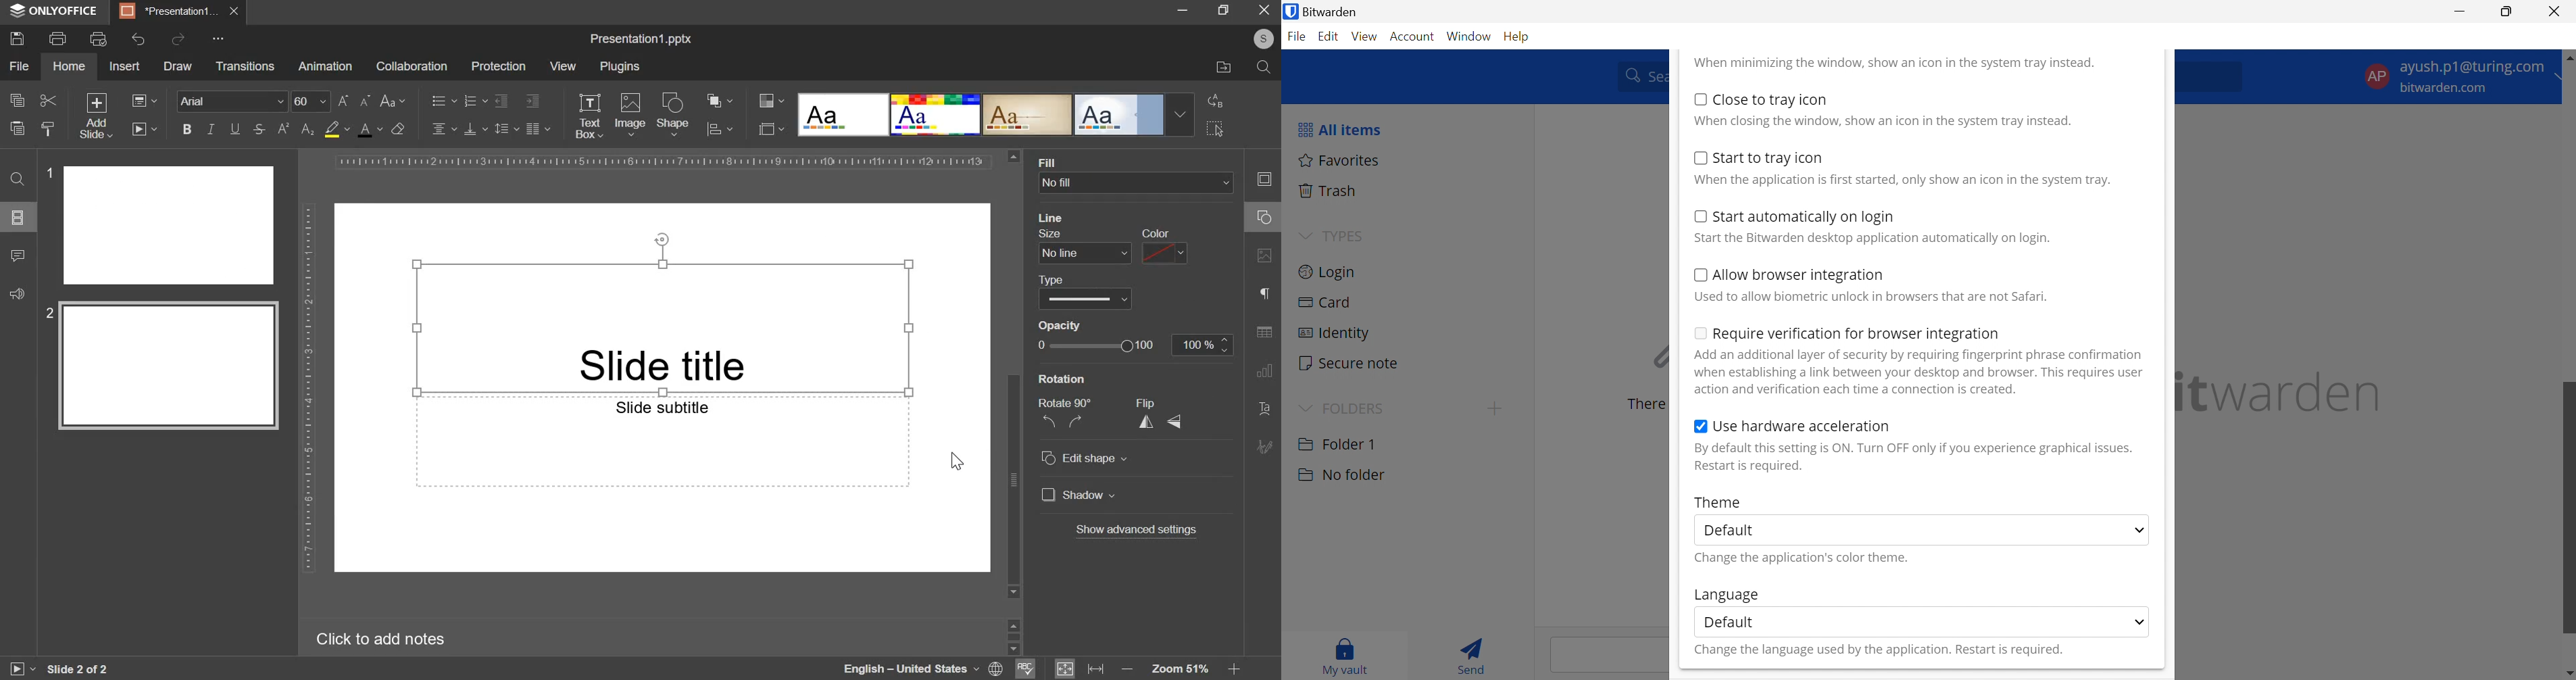  Describe the element at coordinates (1341, 236) in the screenshot. I see `TYPES` at that location.